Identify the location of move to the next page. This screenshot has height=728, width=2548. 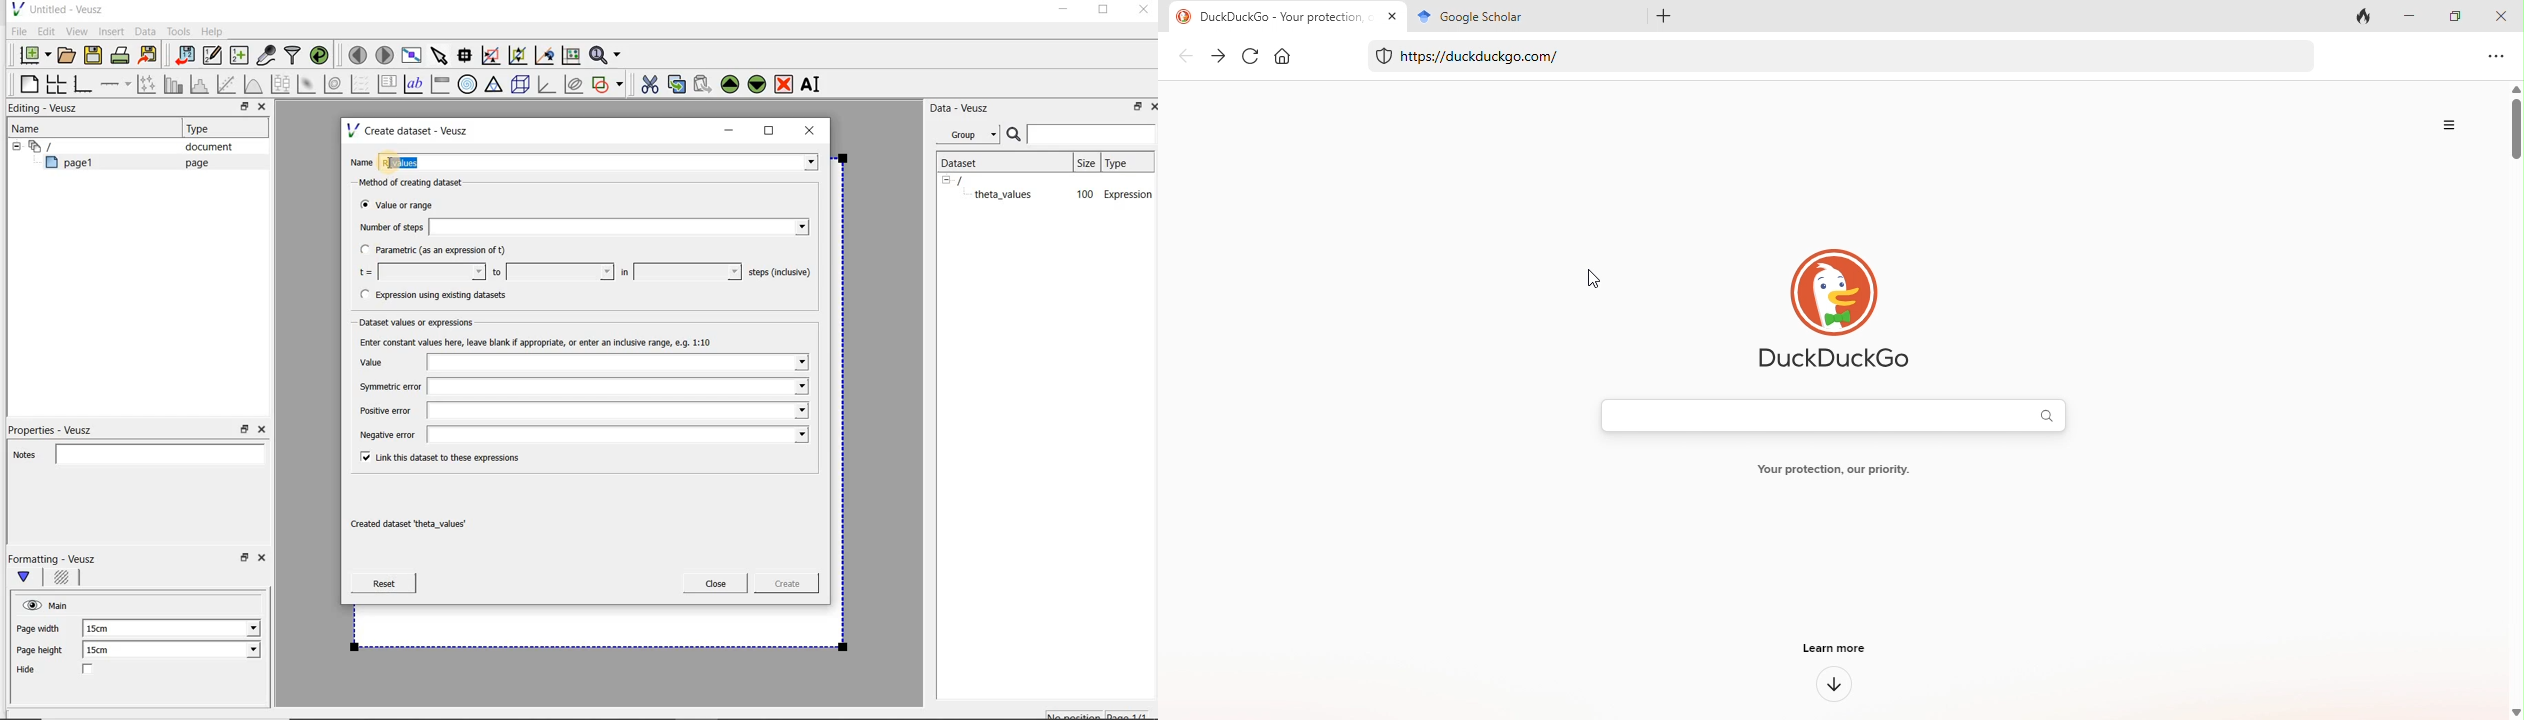
(385, 55).